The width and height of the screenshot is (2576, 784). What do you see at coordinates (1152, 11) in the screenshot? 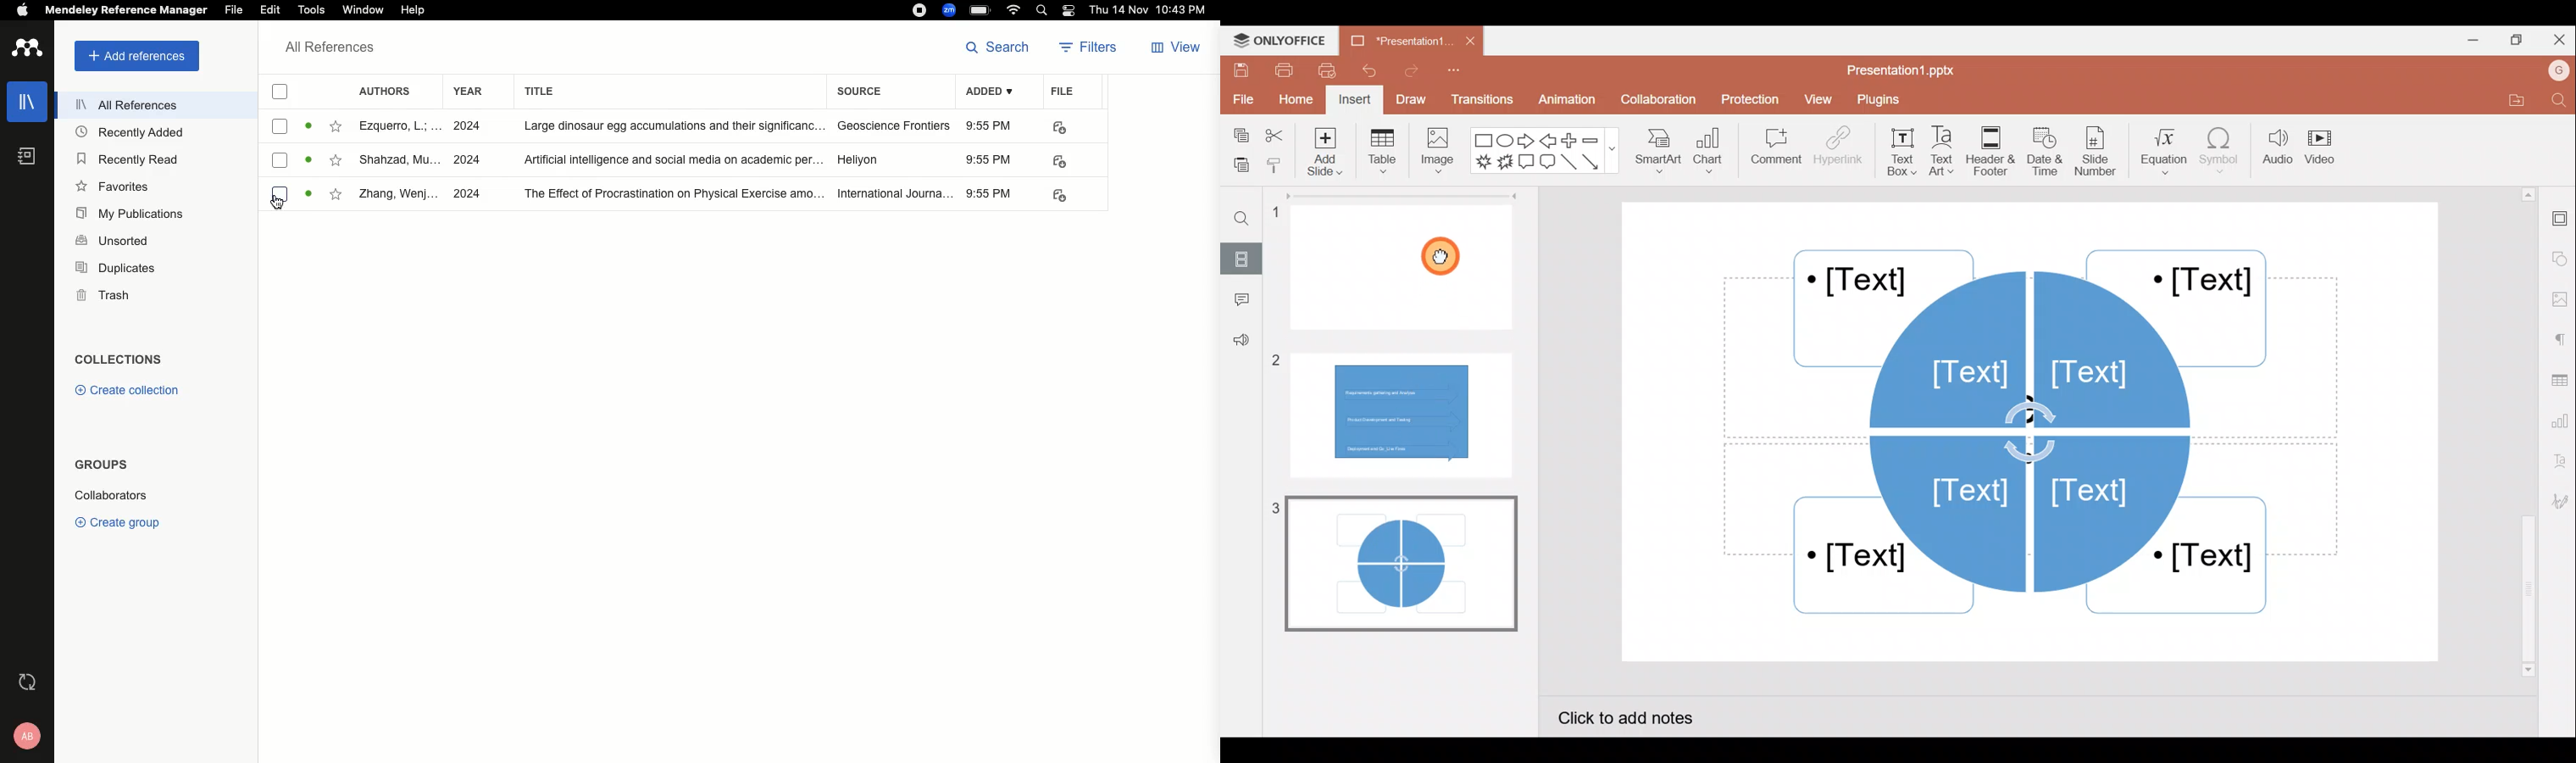
I see `Date/time` at bounding box center [1152, 11].